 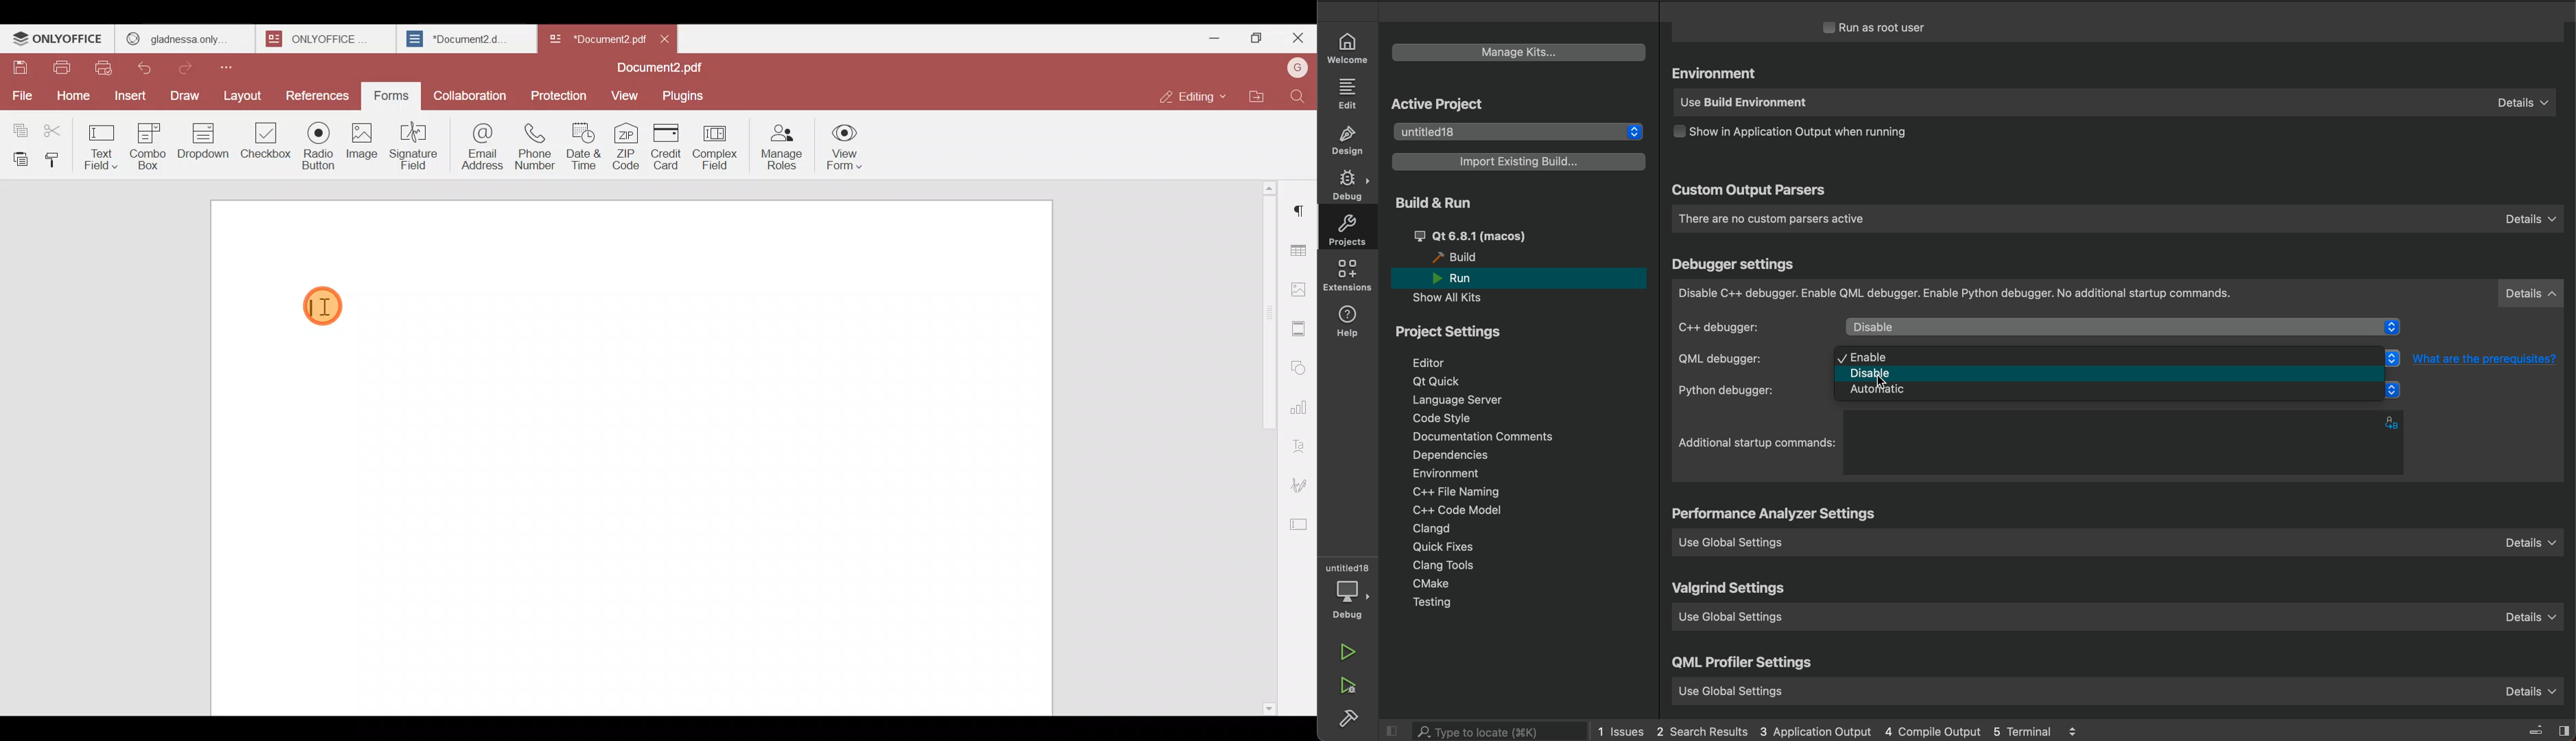 I want to click on ZIP code, so click(x=628, y=145).